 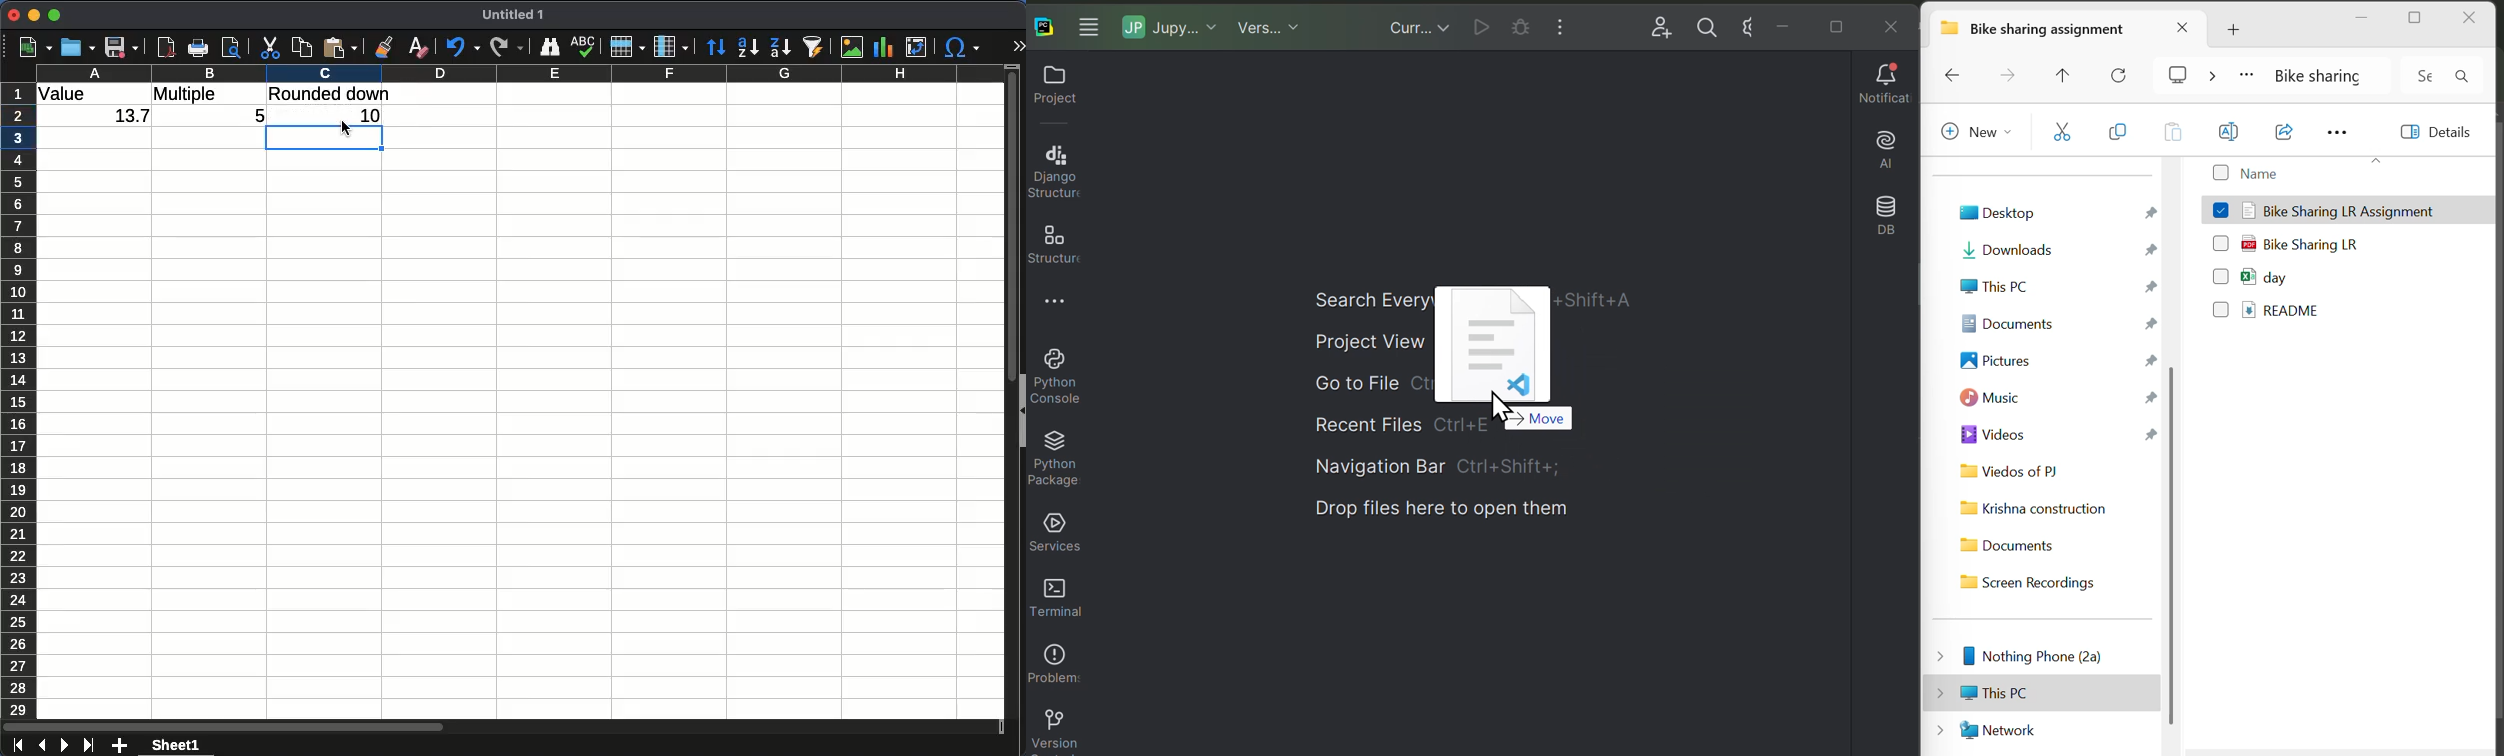 I want to click on finder, so click(x=550, y=48).